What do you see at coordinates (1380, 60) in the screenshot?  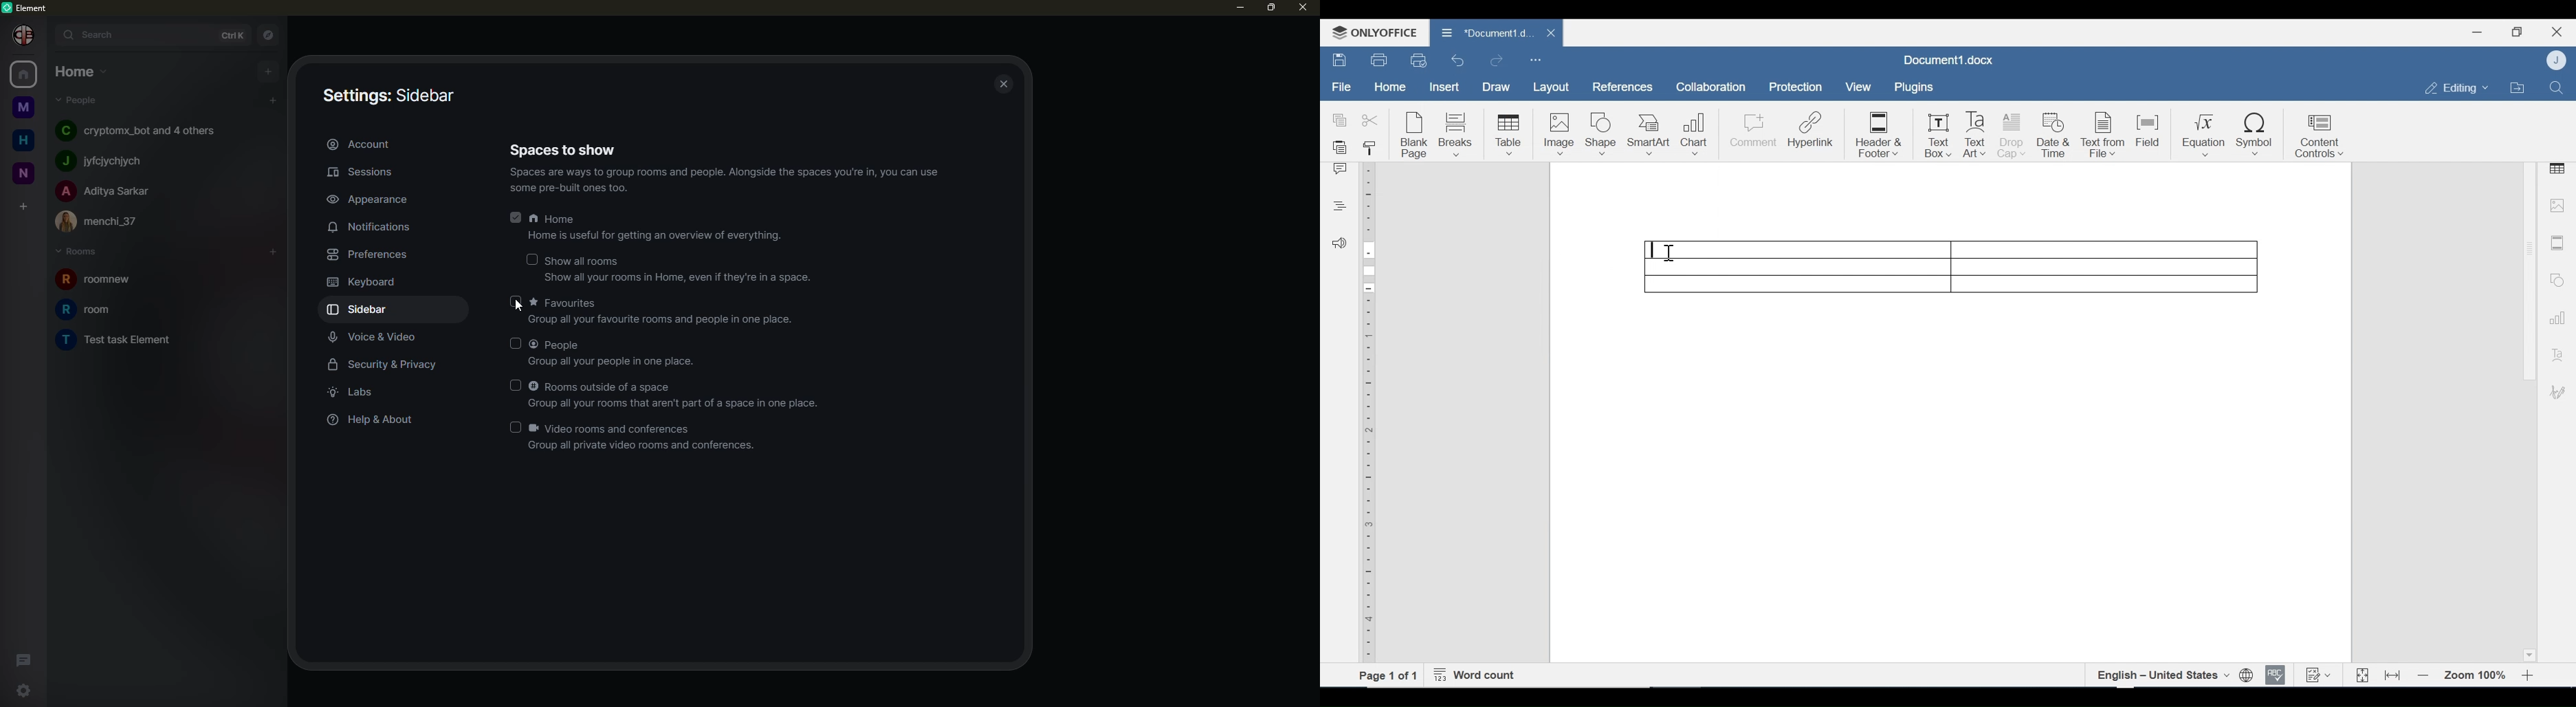 I see `Print` at bounding box center [1380, 60].